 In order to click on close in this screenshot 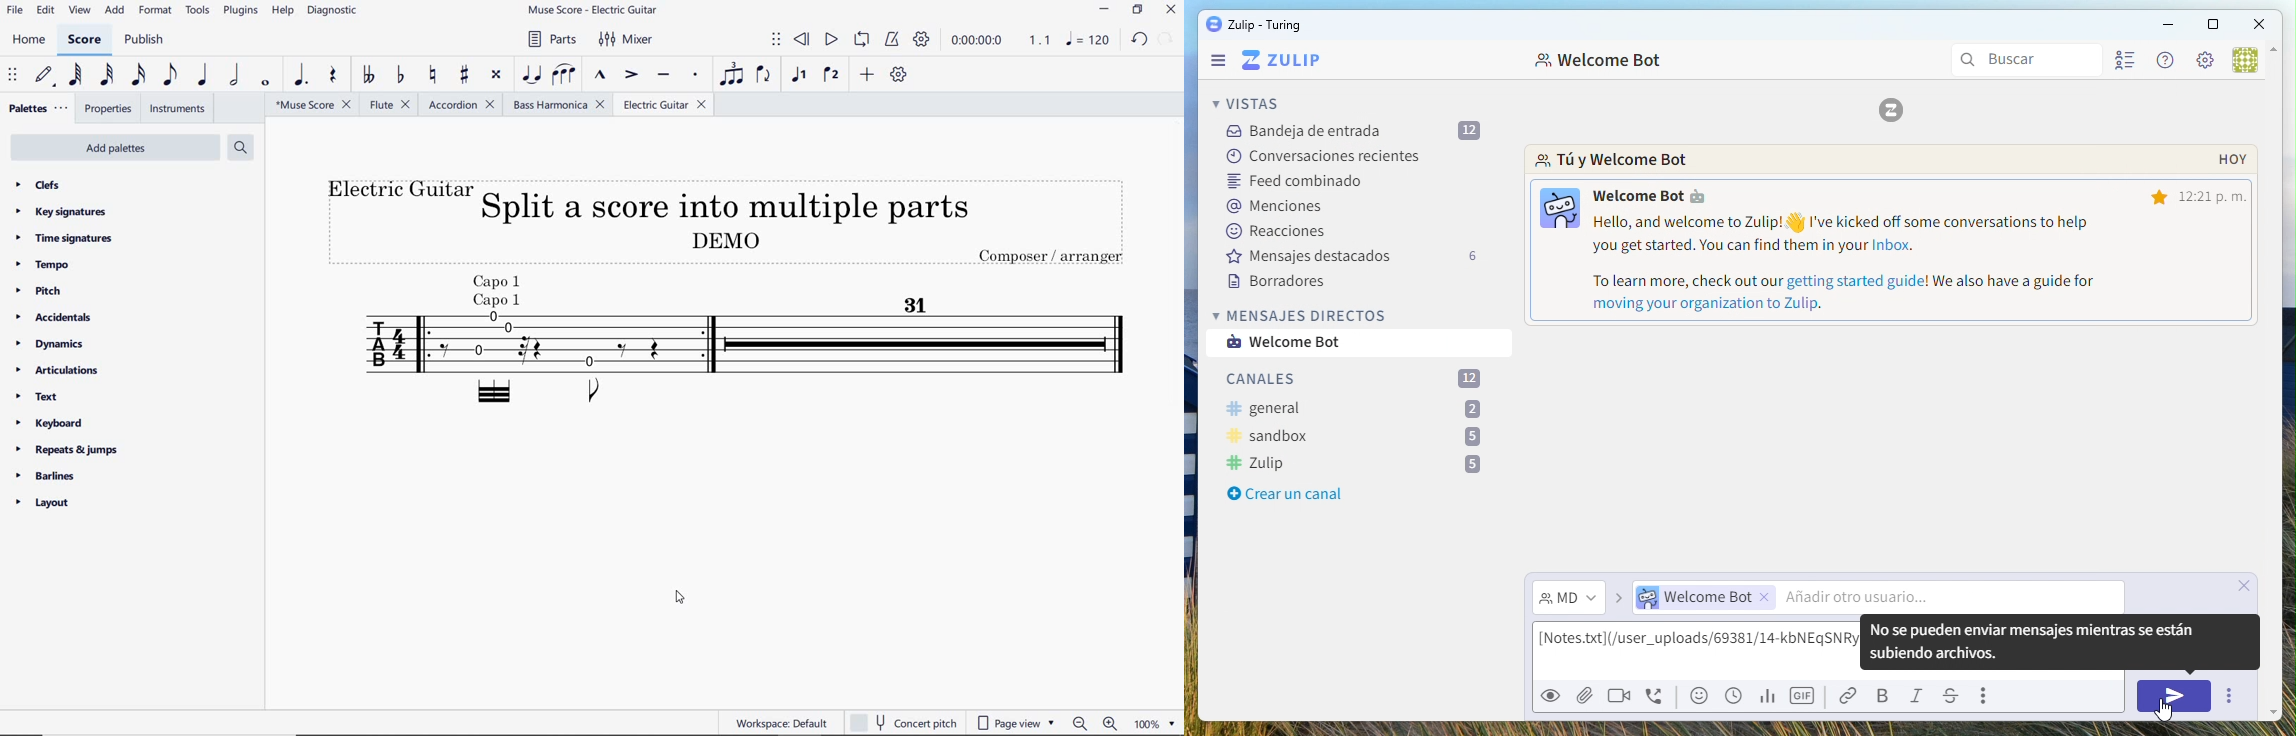, I will do `click(2249, 585)`.